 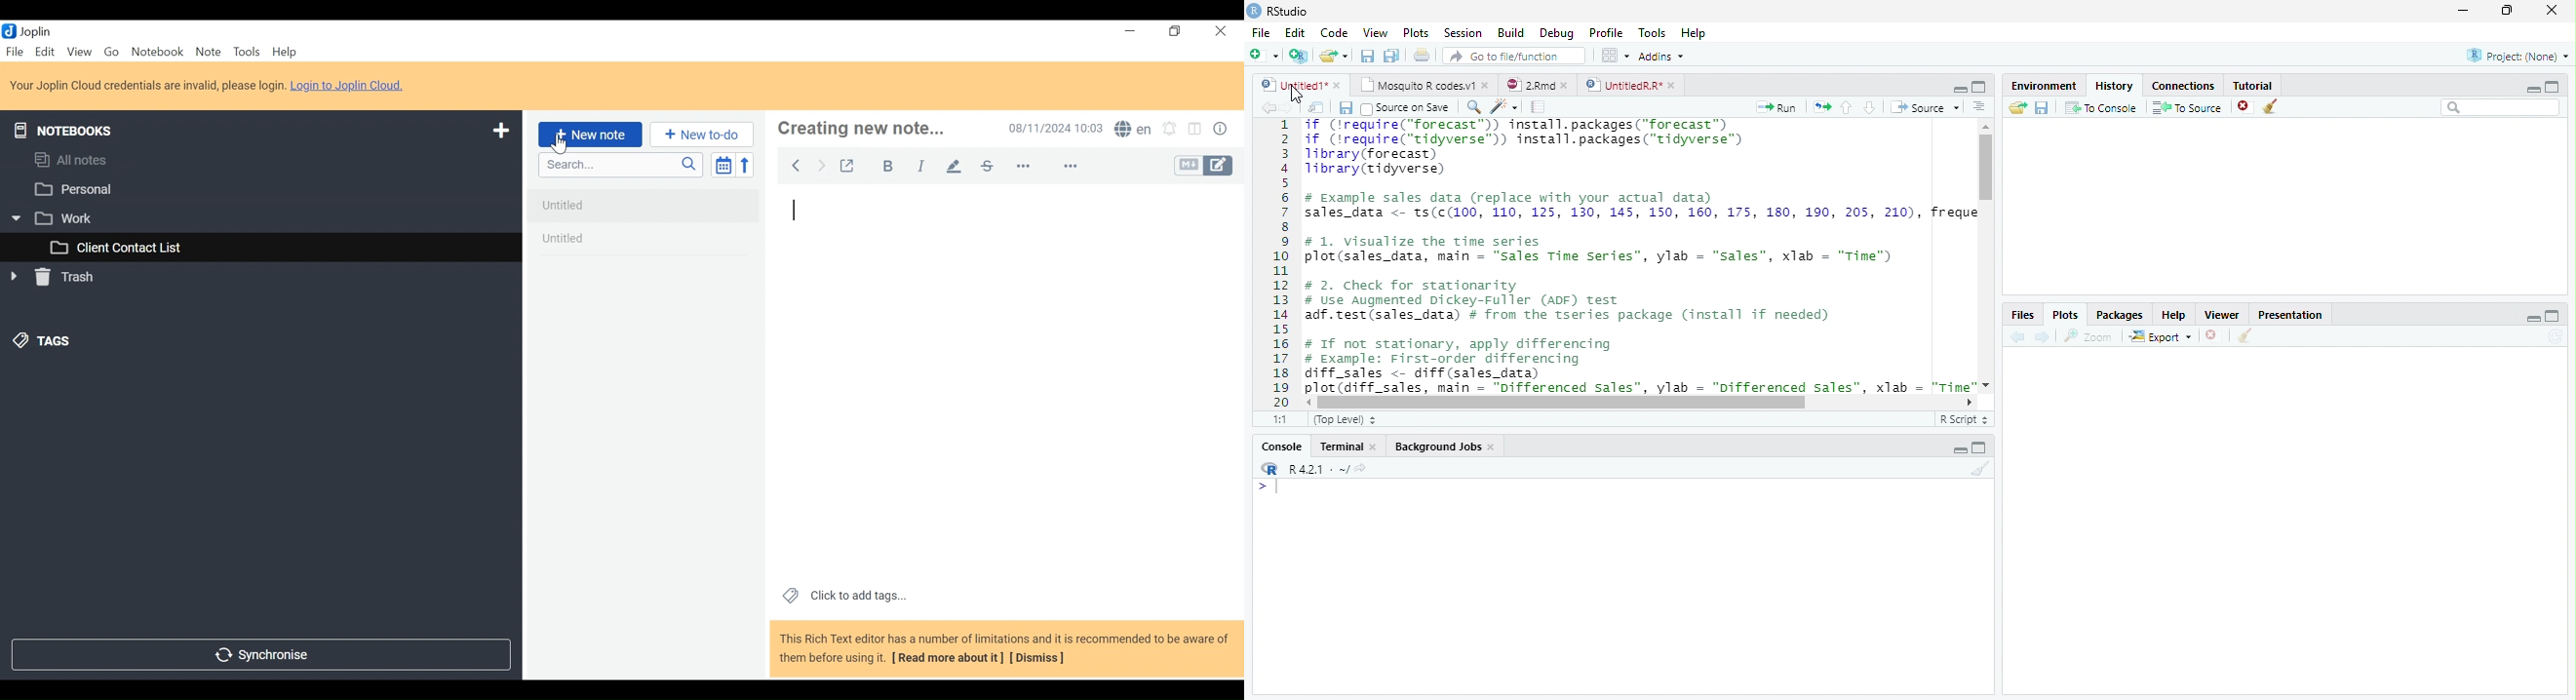 I want to click on Cursor, so click(x=1298, y=96).